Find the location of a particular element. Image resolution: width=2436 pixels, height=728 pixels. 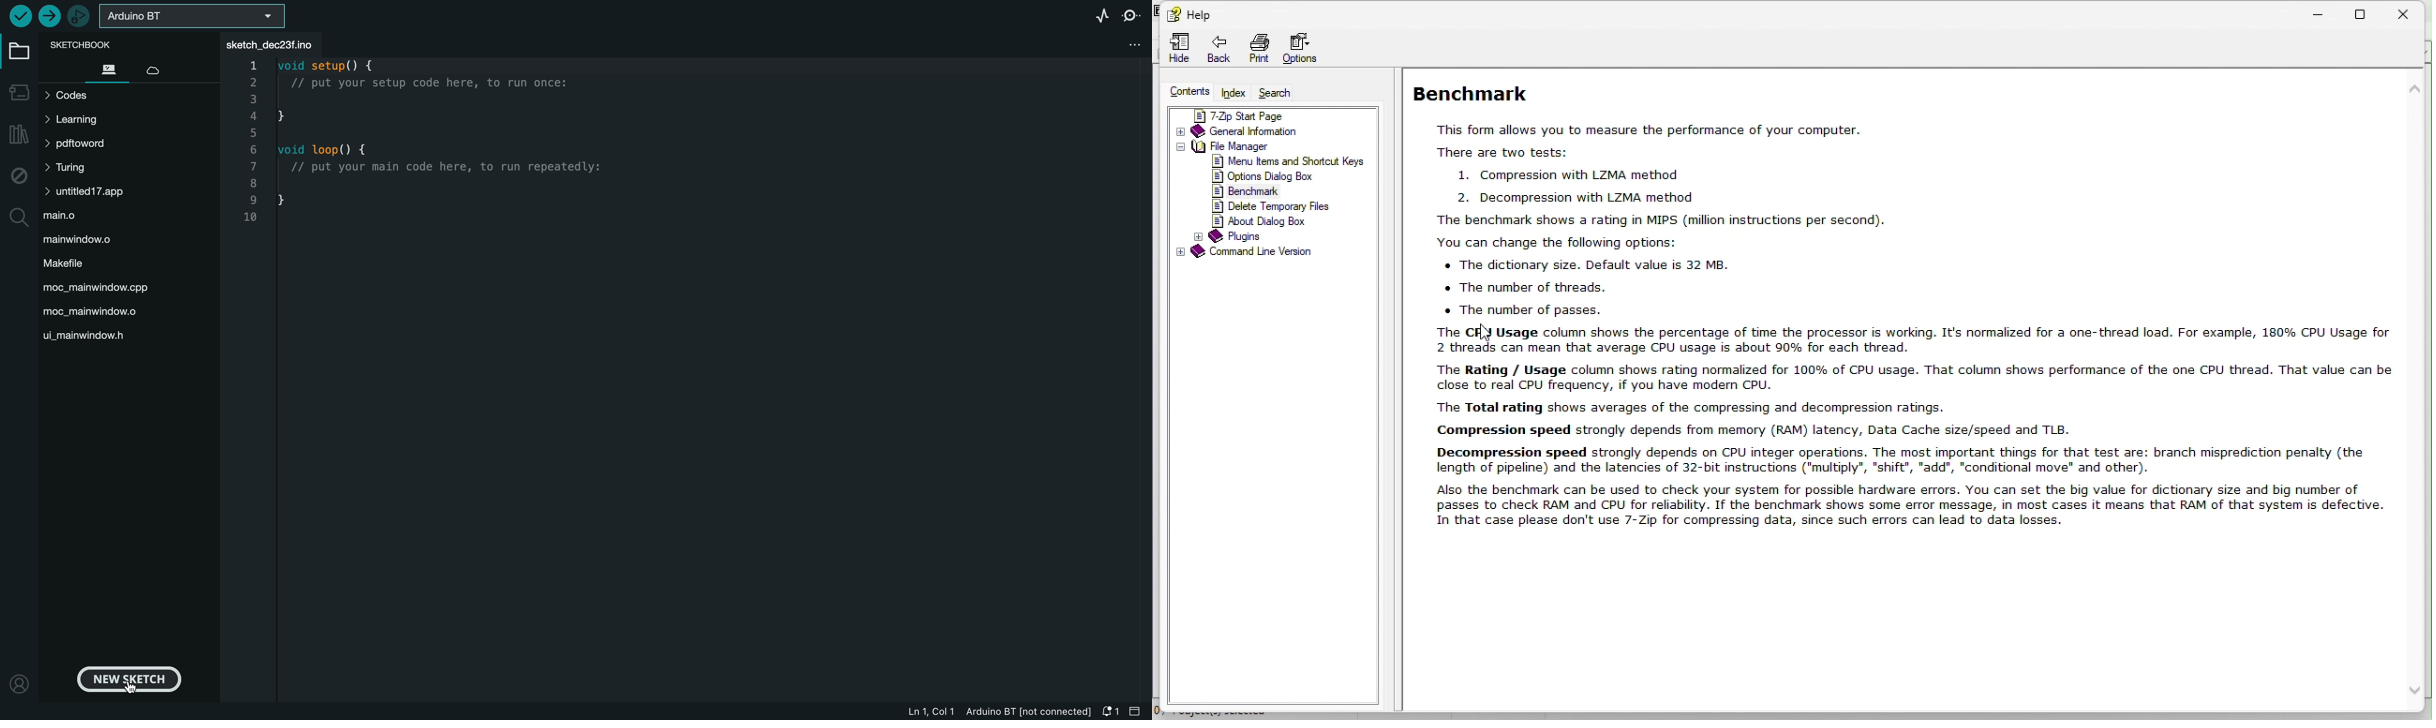

file information is located at coordinates (982, 713).